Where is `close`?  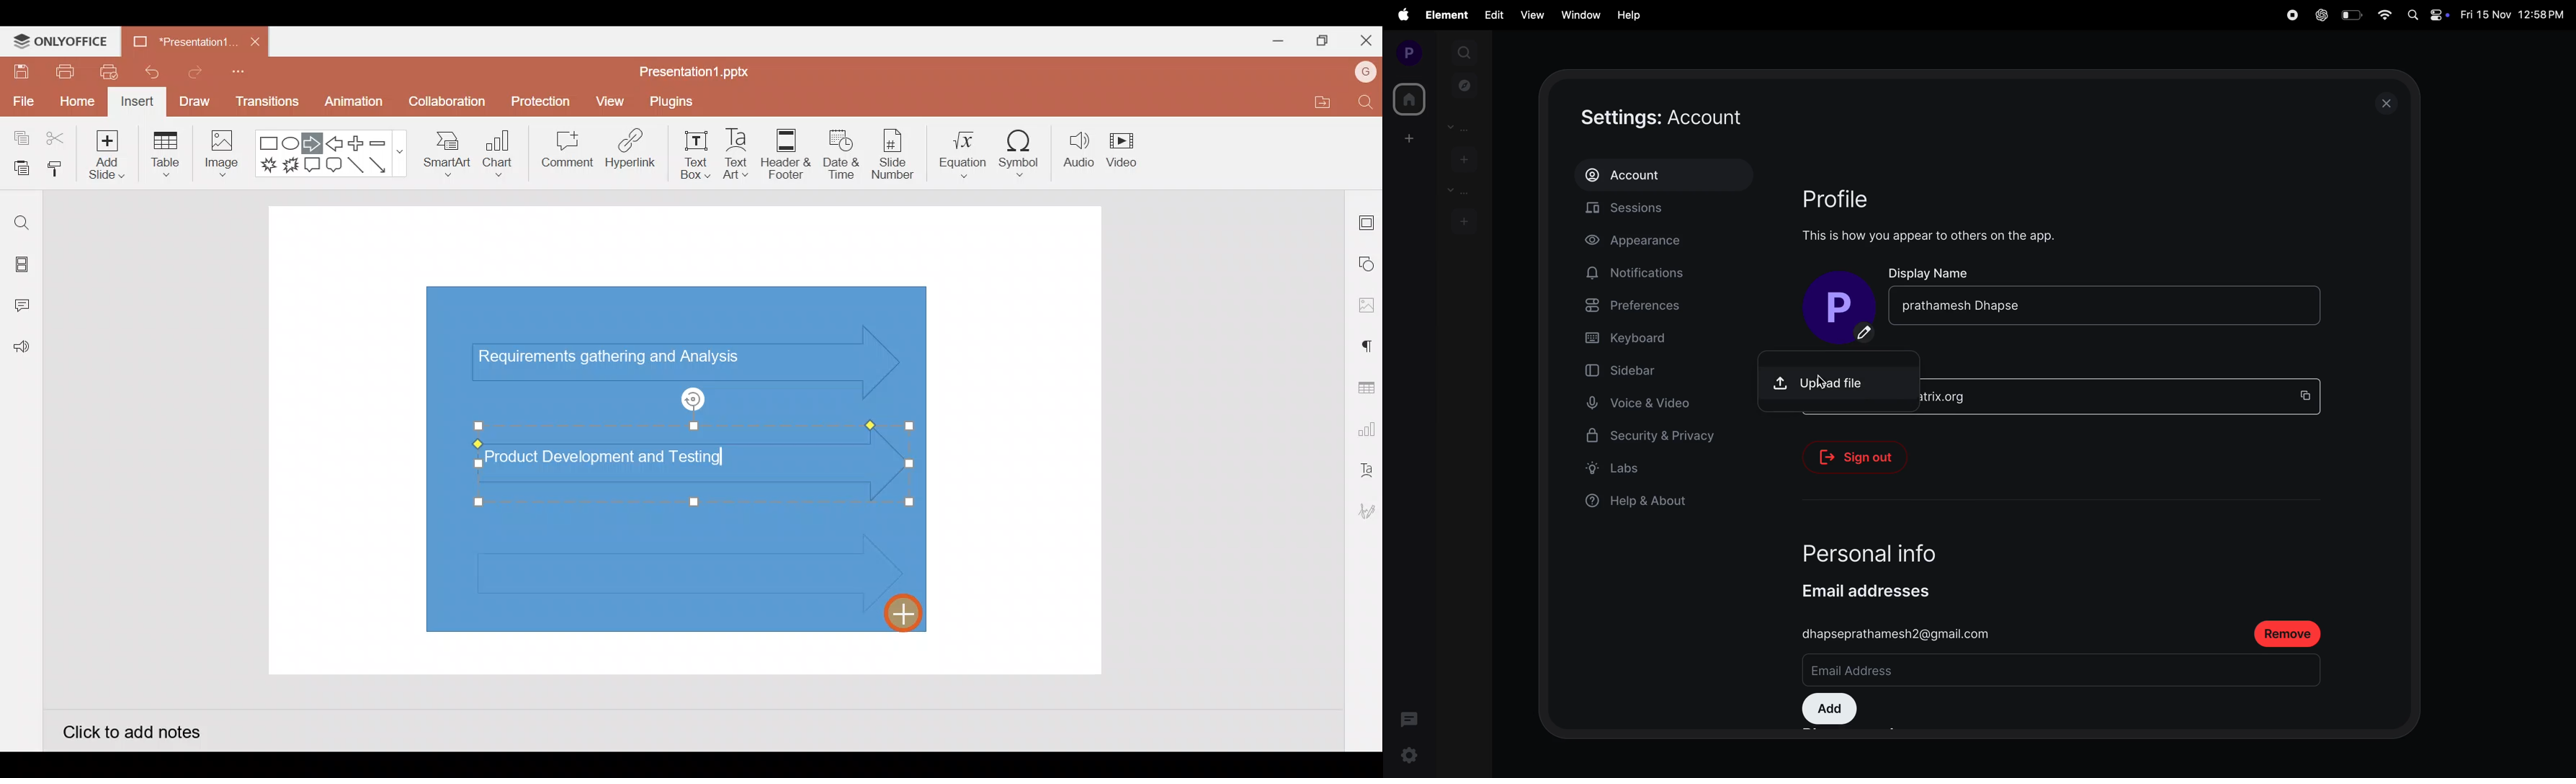 close is located at coordinates (2390, 103).